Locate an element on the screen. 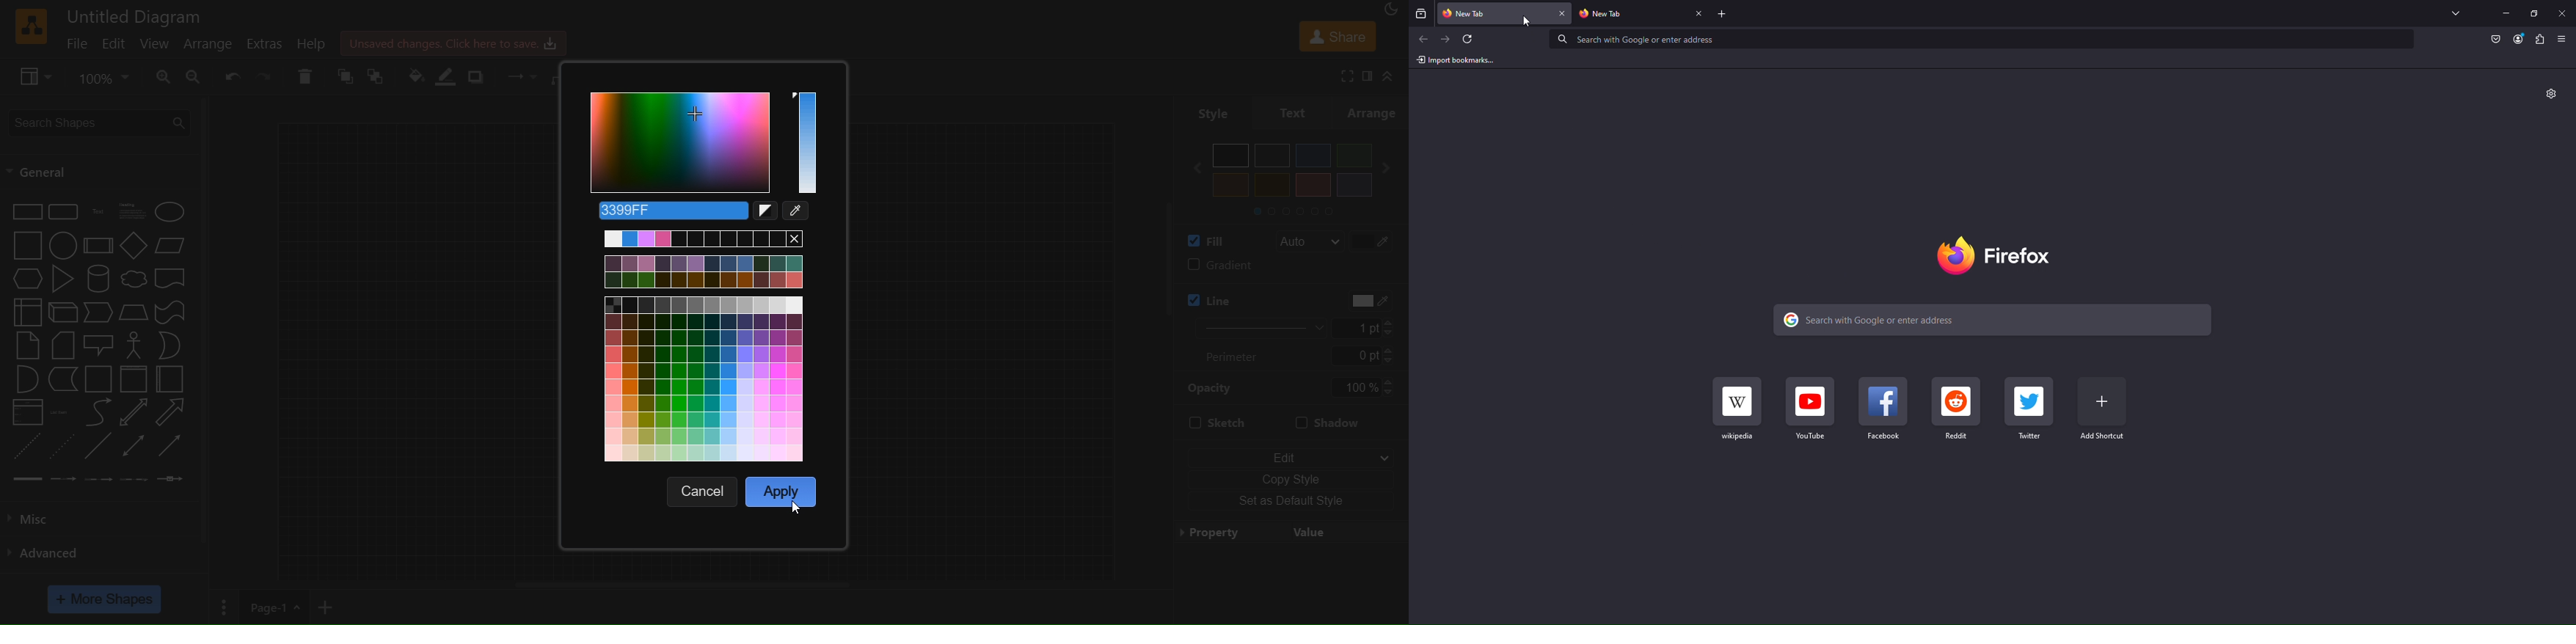 The image size is (2576, 644). text is located at coordinates (100, 212).